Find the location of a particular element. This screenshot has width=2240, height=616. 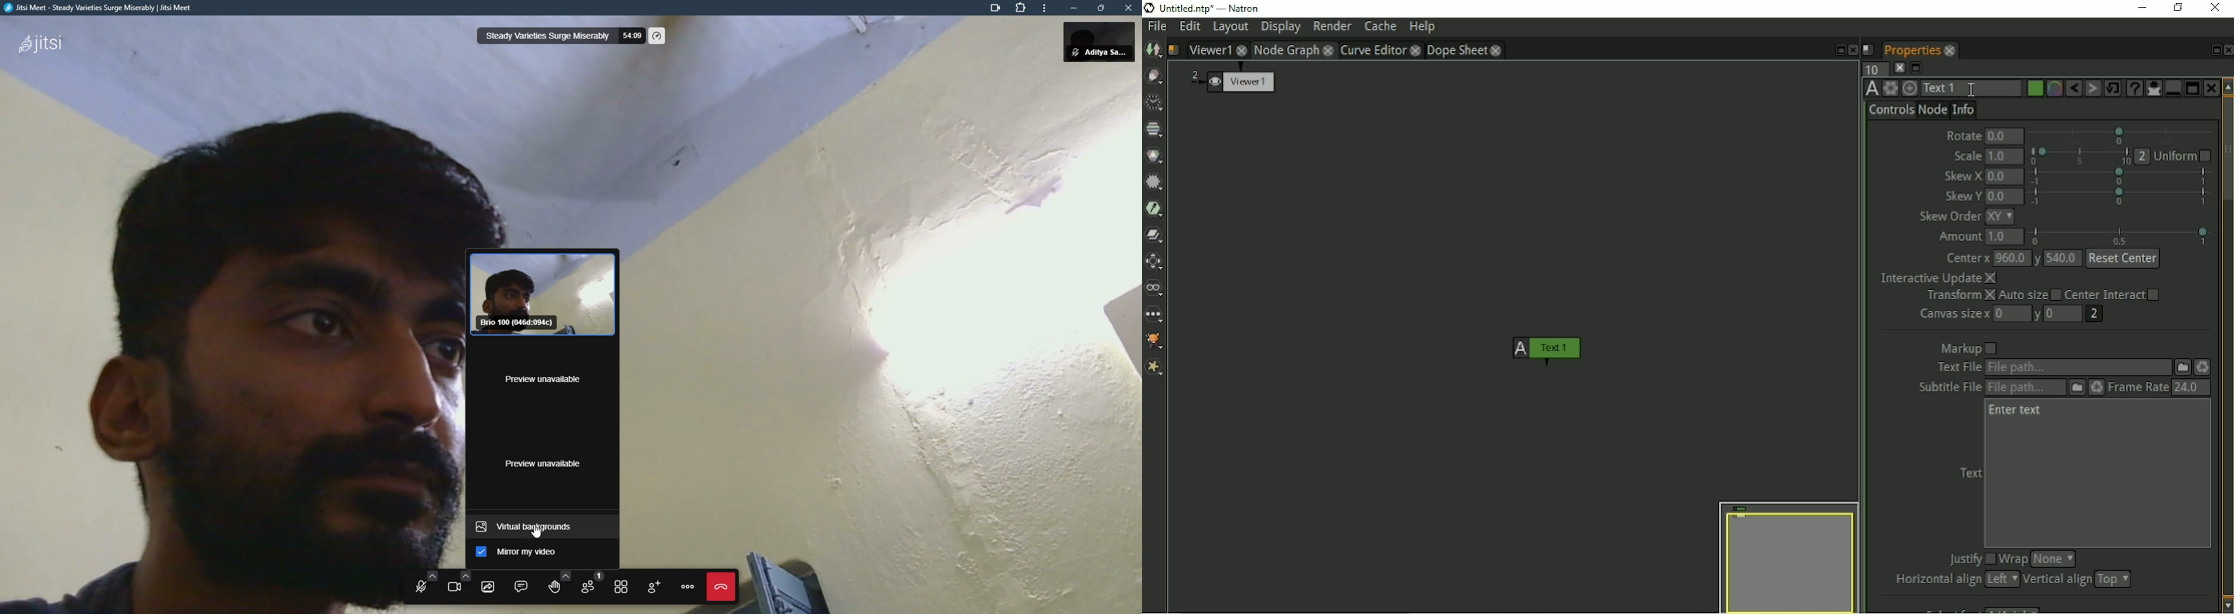

minimize is located at coordinates (1072, 8).